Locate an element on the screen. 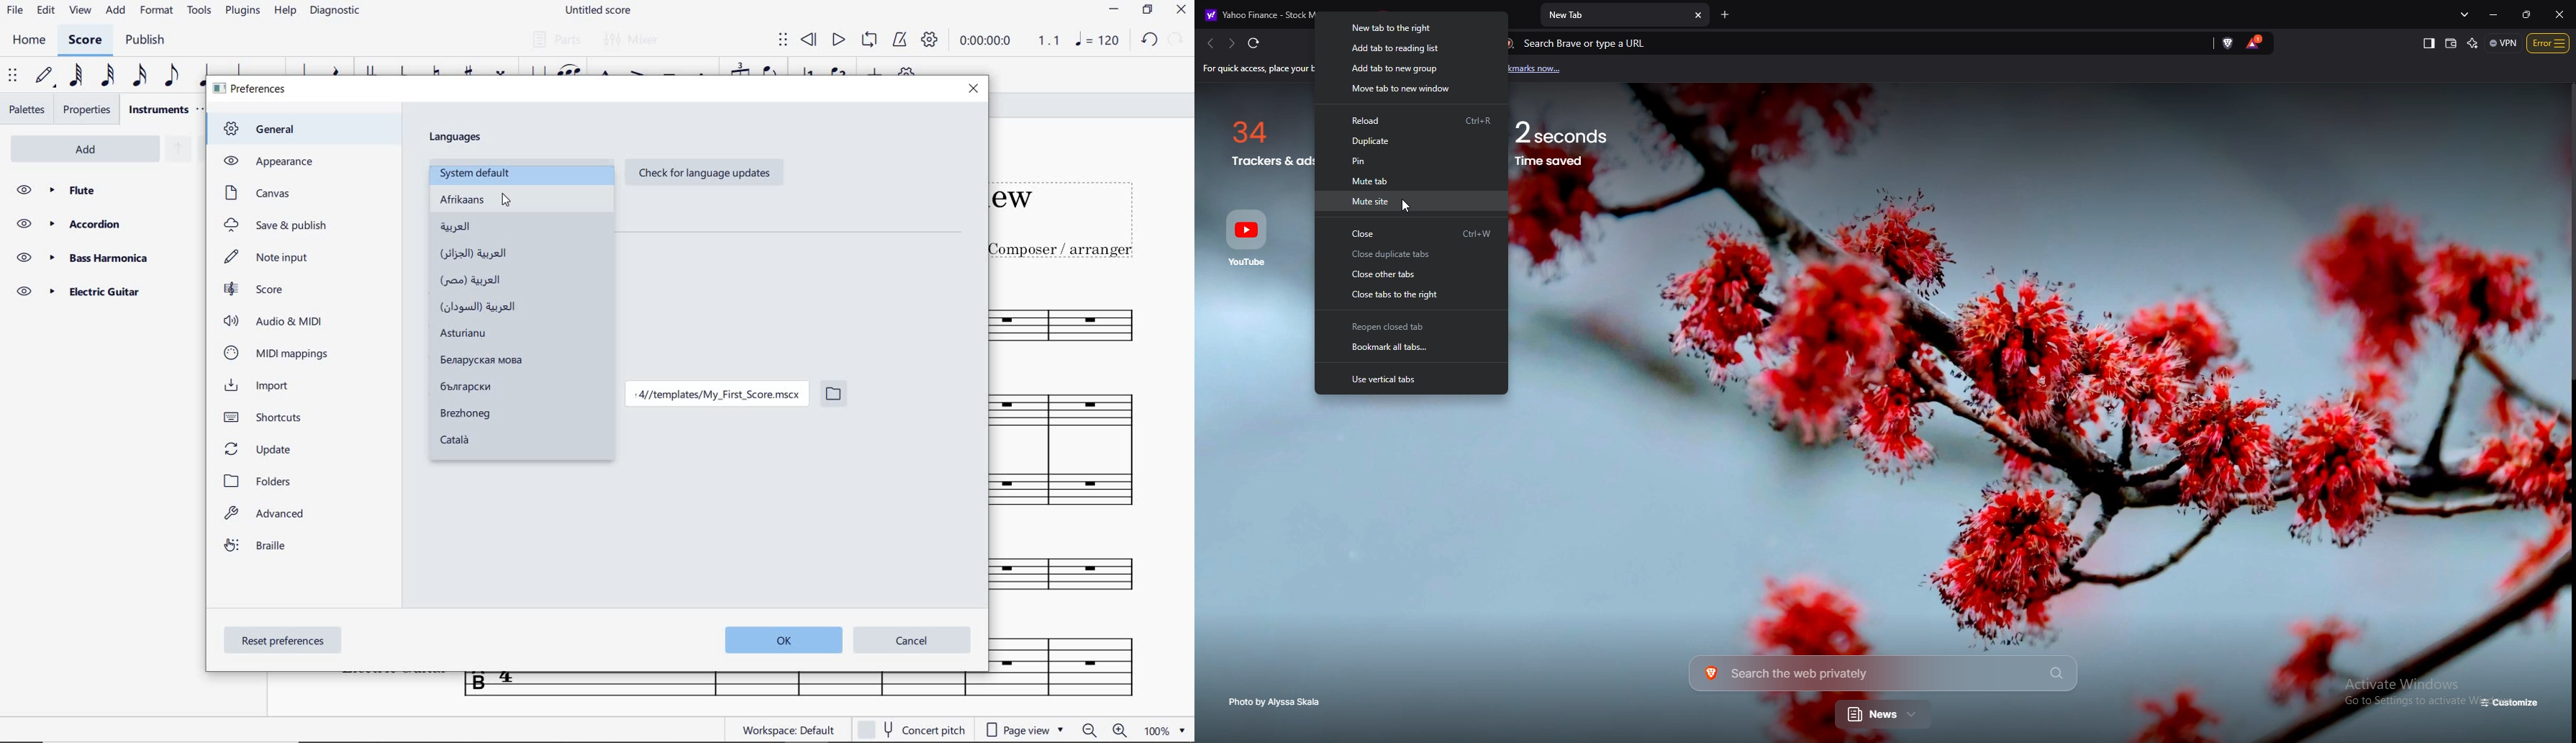 The image size is (2576, 756). file name is located at coordinates (597, 10).